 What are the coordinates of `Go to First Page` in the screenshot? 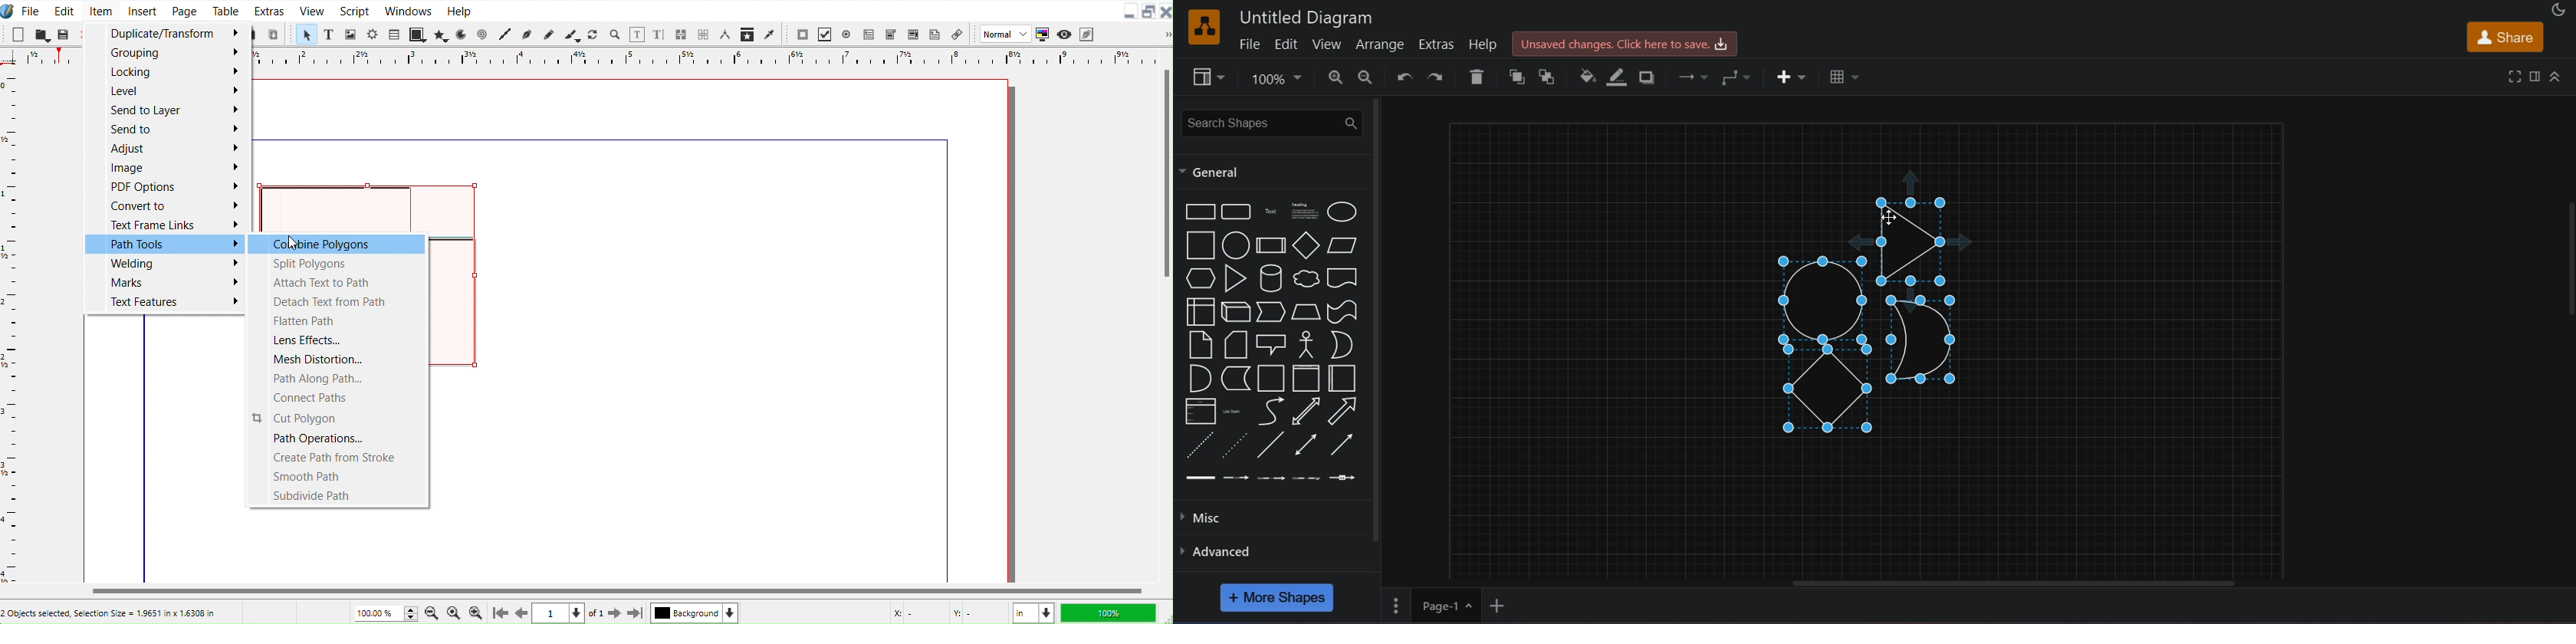 It's located at (499, 613).